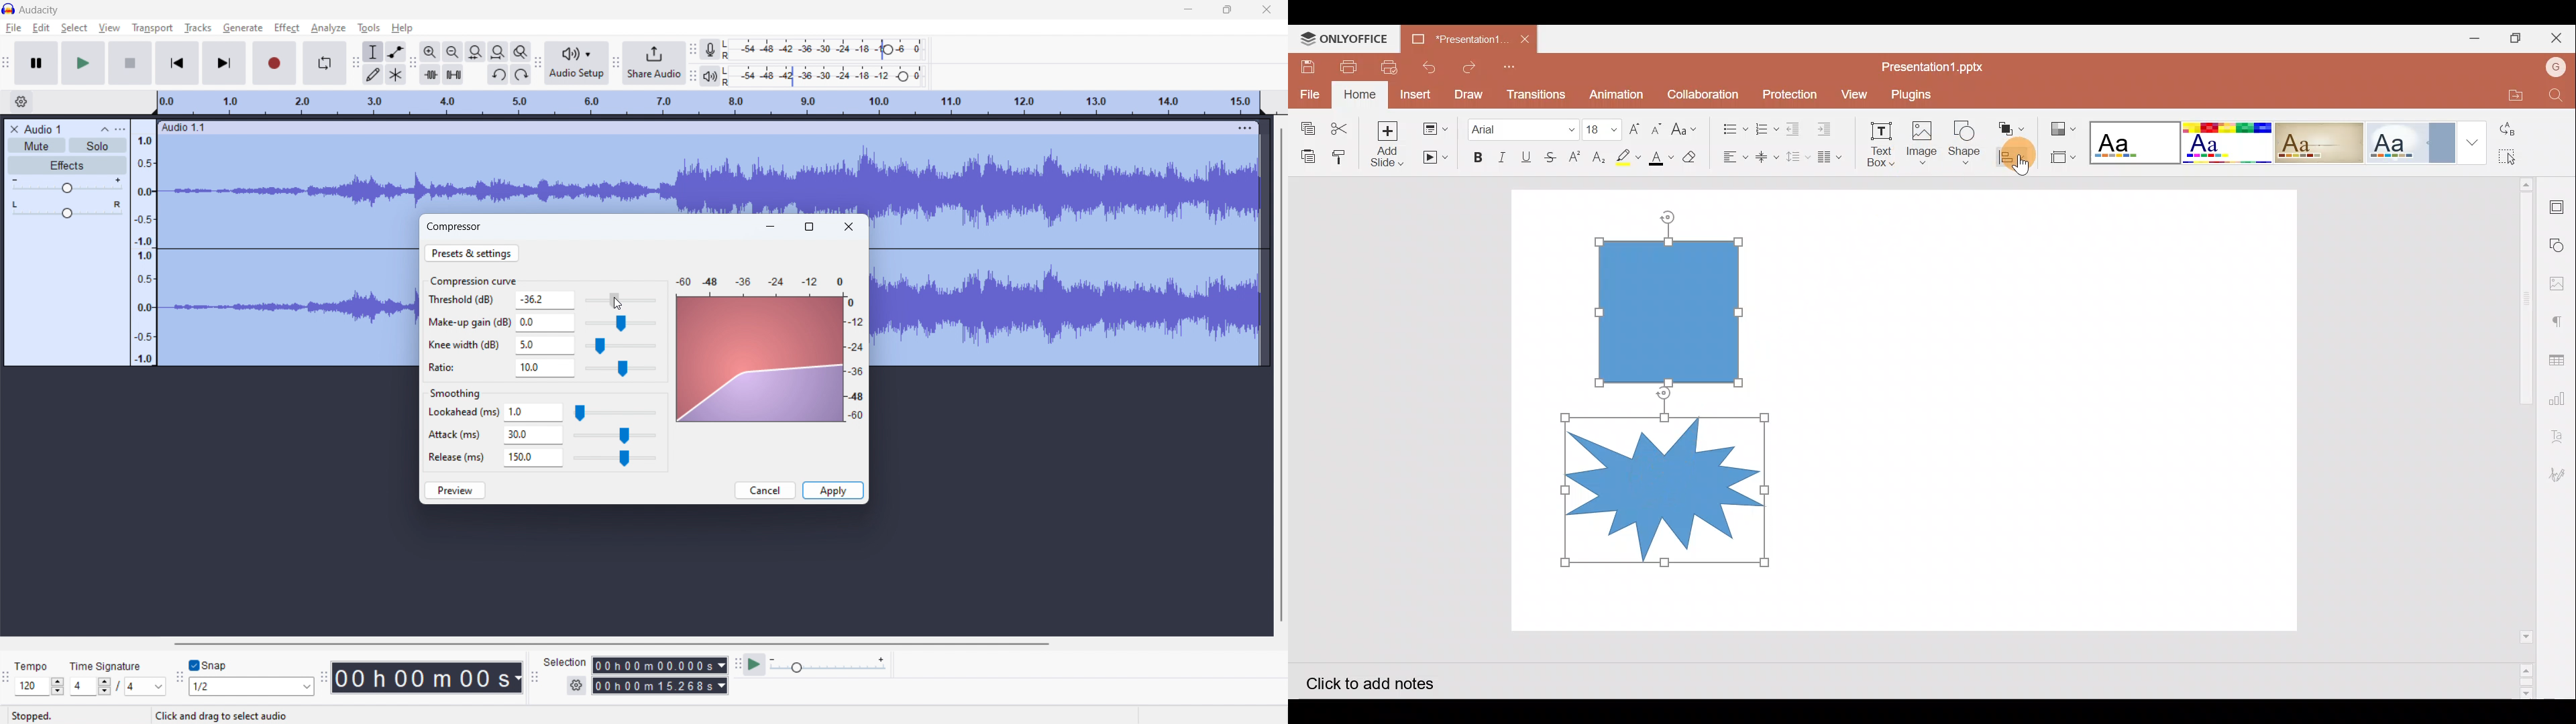 The image size is (2576, 728). What do you see at coordinates (453, 74) in the screenshot?
I see `silence audio selection` at bounding box center [453, 74].